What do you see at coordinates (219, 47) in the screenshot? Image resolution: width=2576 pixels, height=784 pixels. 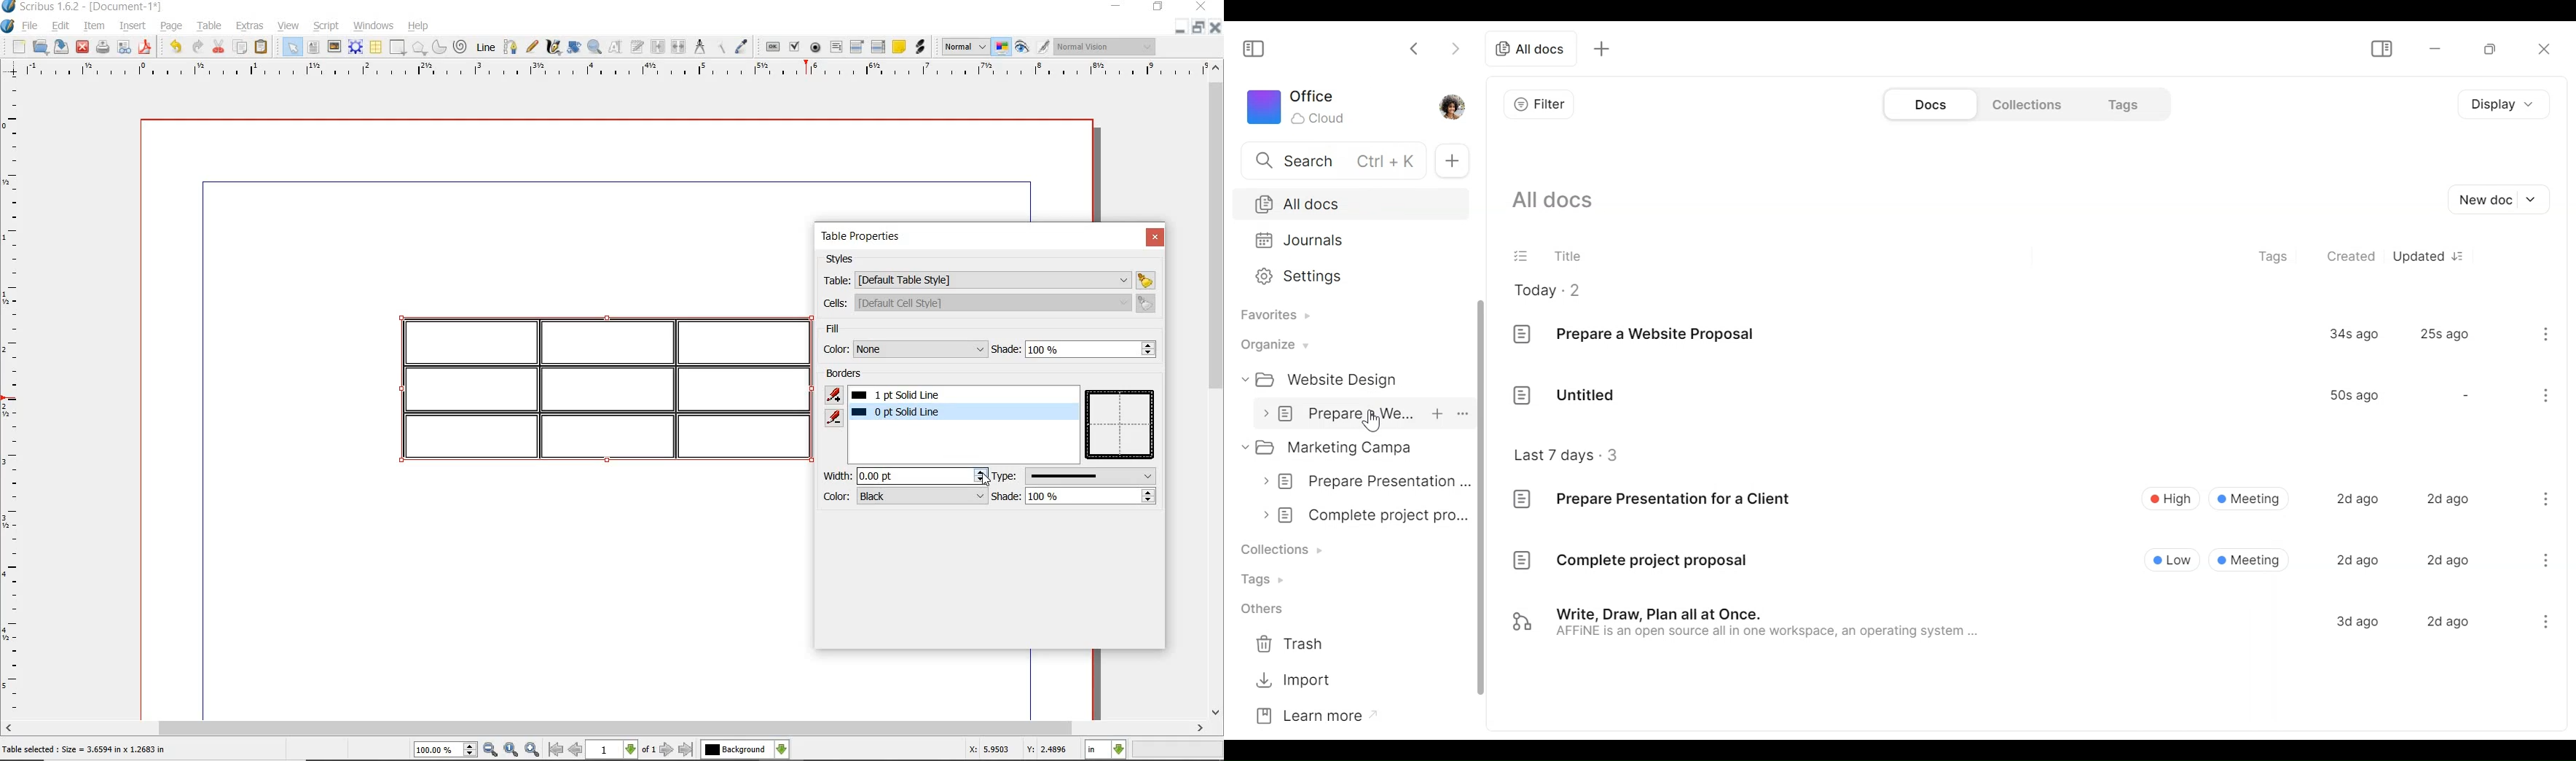 I see `cut` at bounding box center [219, 47].